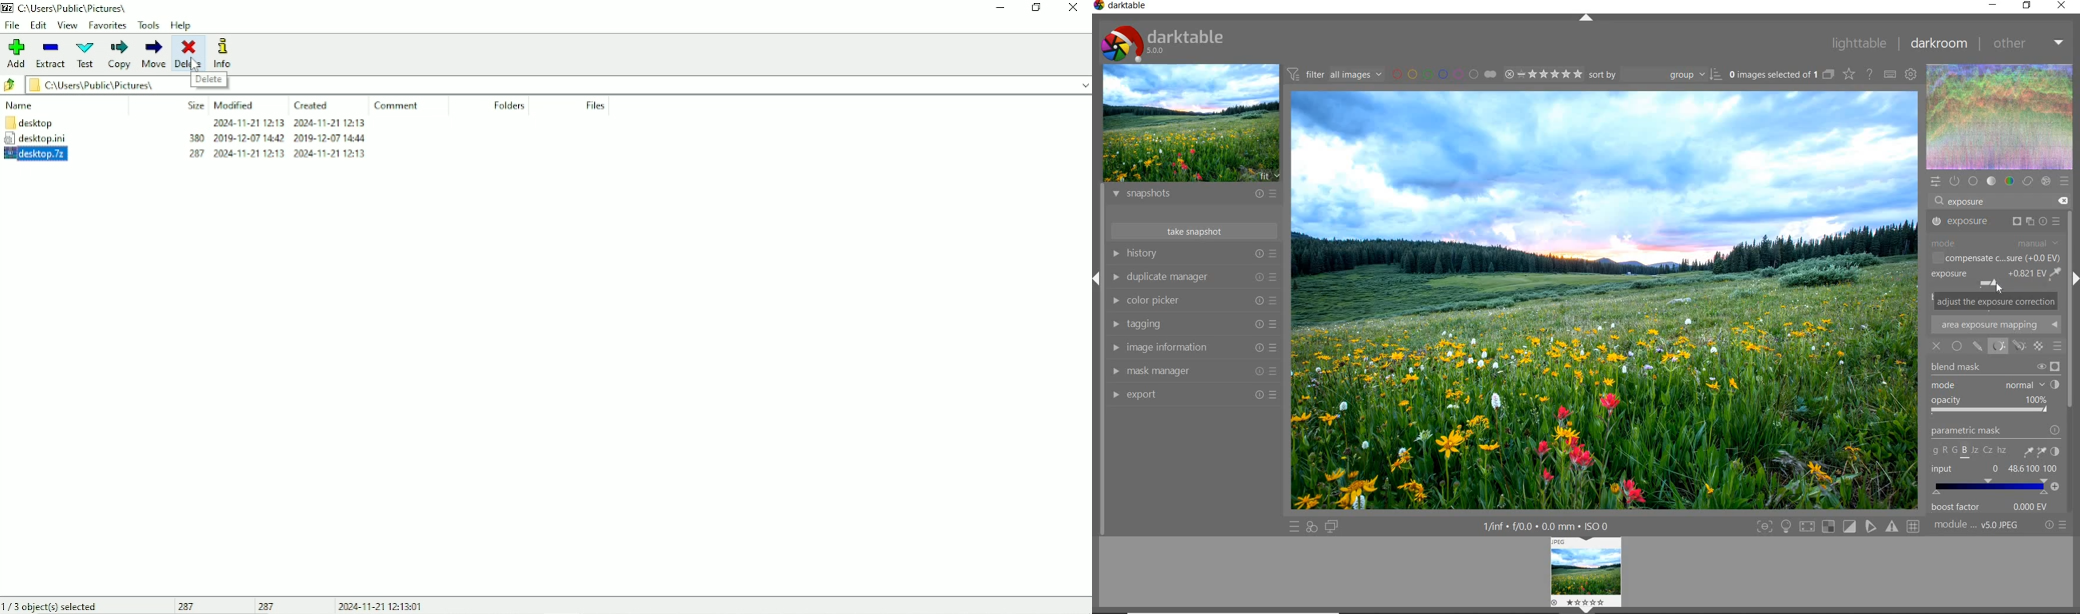  Describe the element at coordinates (225, 53) in the screenshot. I see `Info` at that location.